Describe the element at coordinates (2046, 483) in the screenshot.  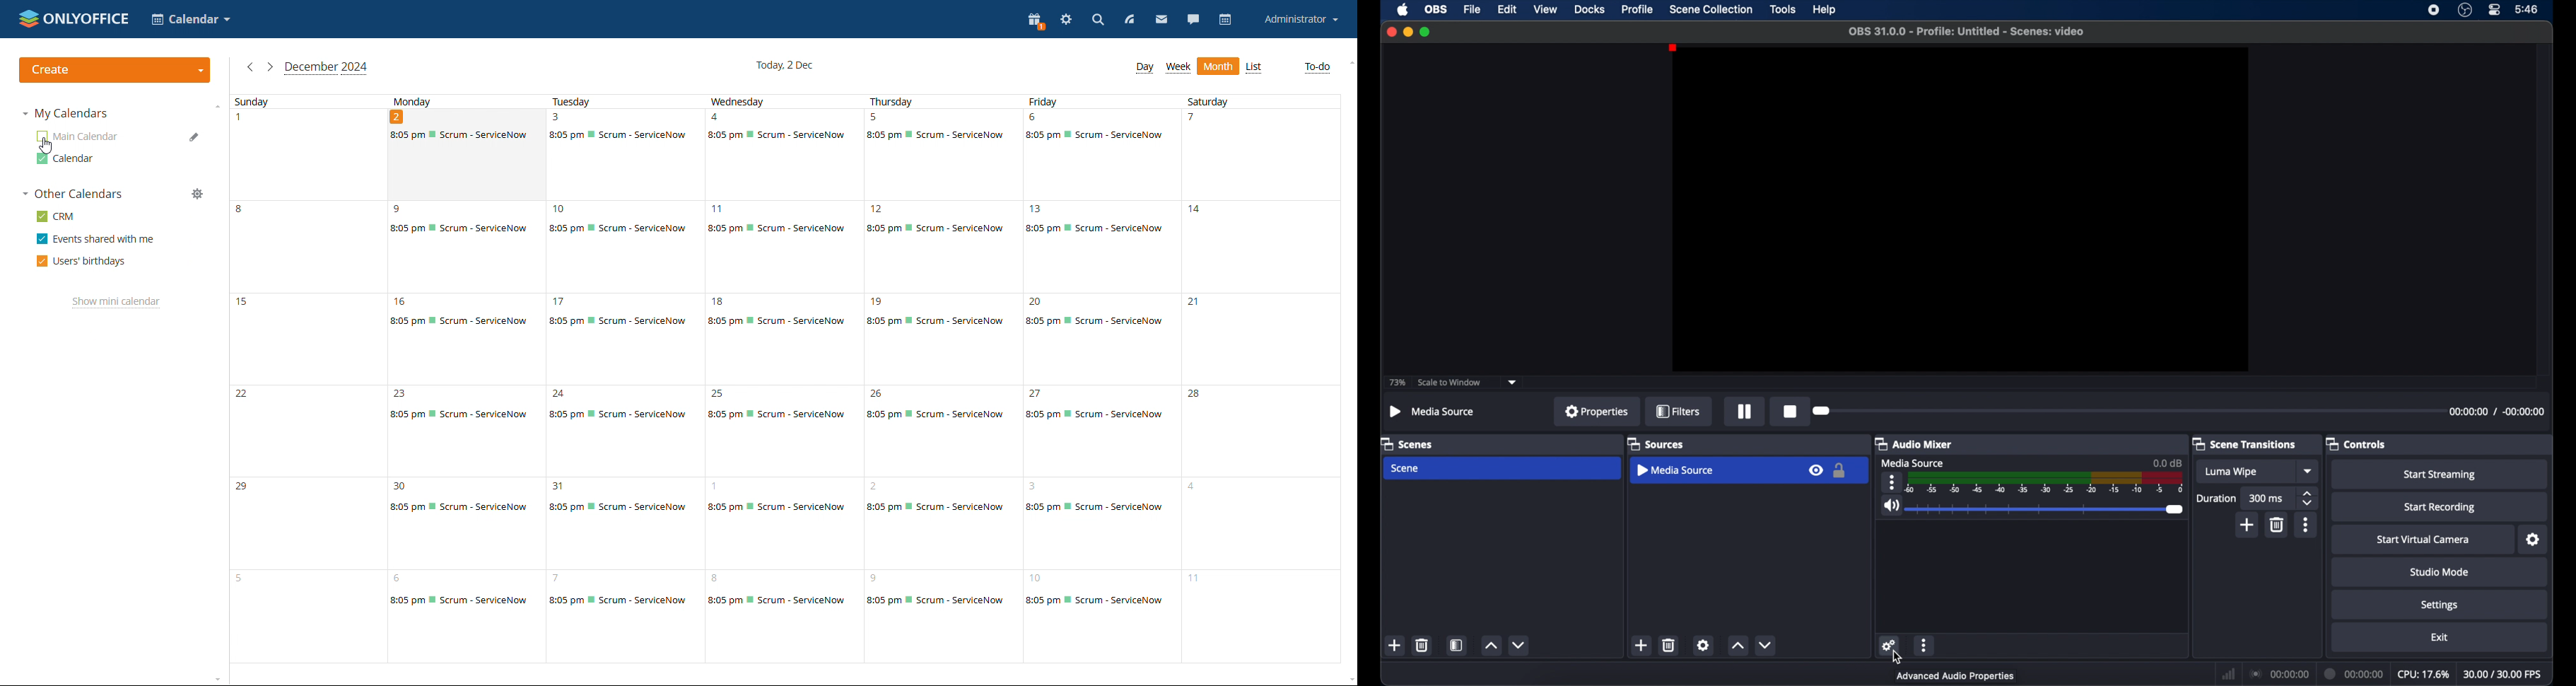
I see `timeline ` at that location.